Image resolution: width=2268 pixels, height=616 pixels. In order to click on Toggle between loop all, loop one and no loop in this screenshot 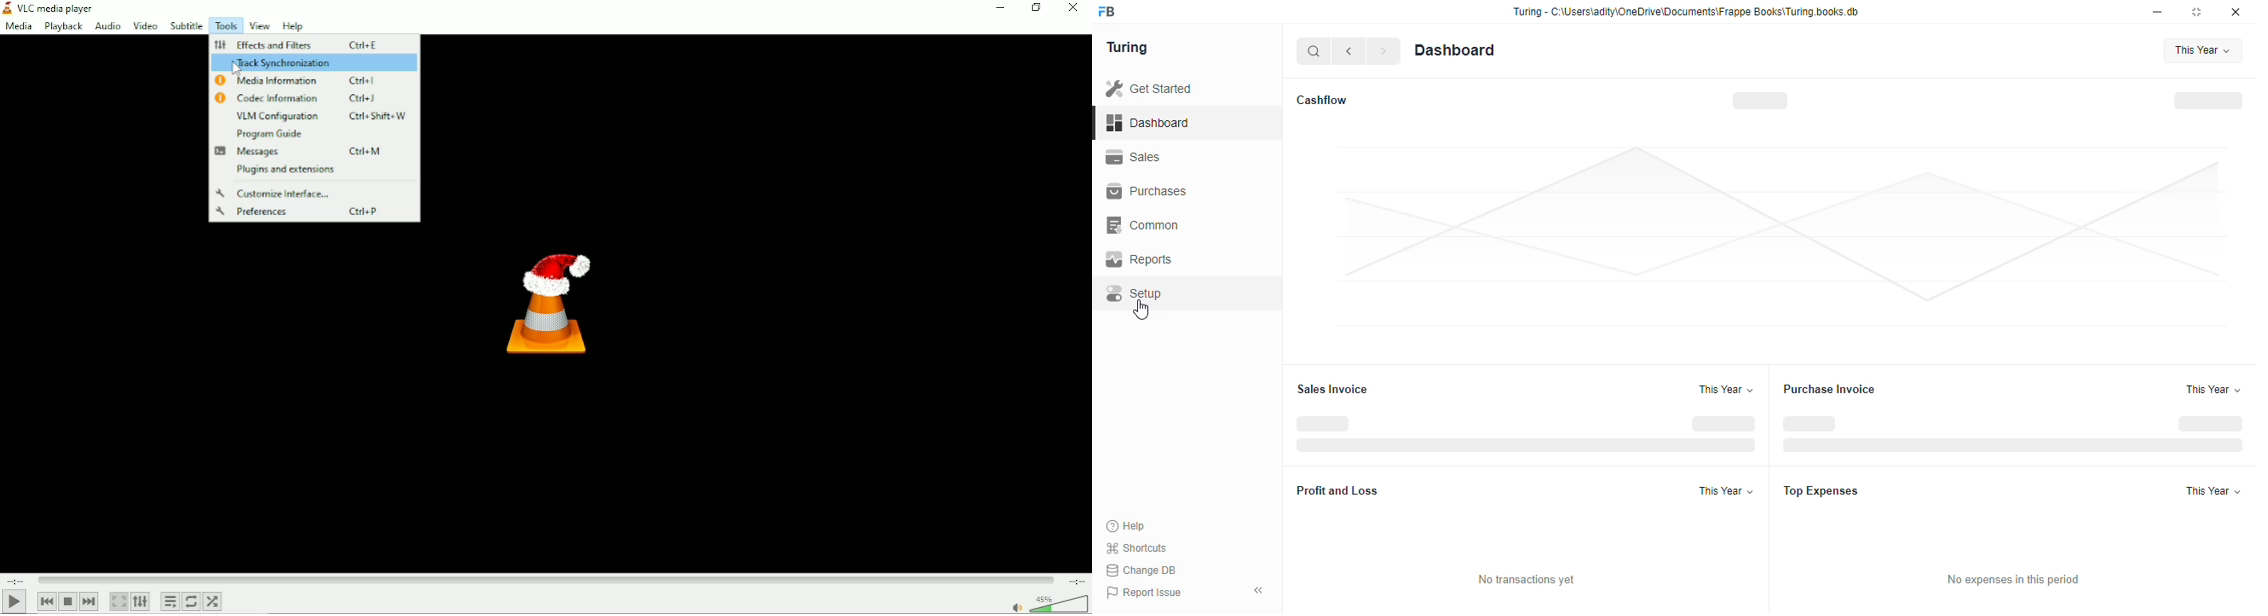, I will do `click(191, 601)`.